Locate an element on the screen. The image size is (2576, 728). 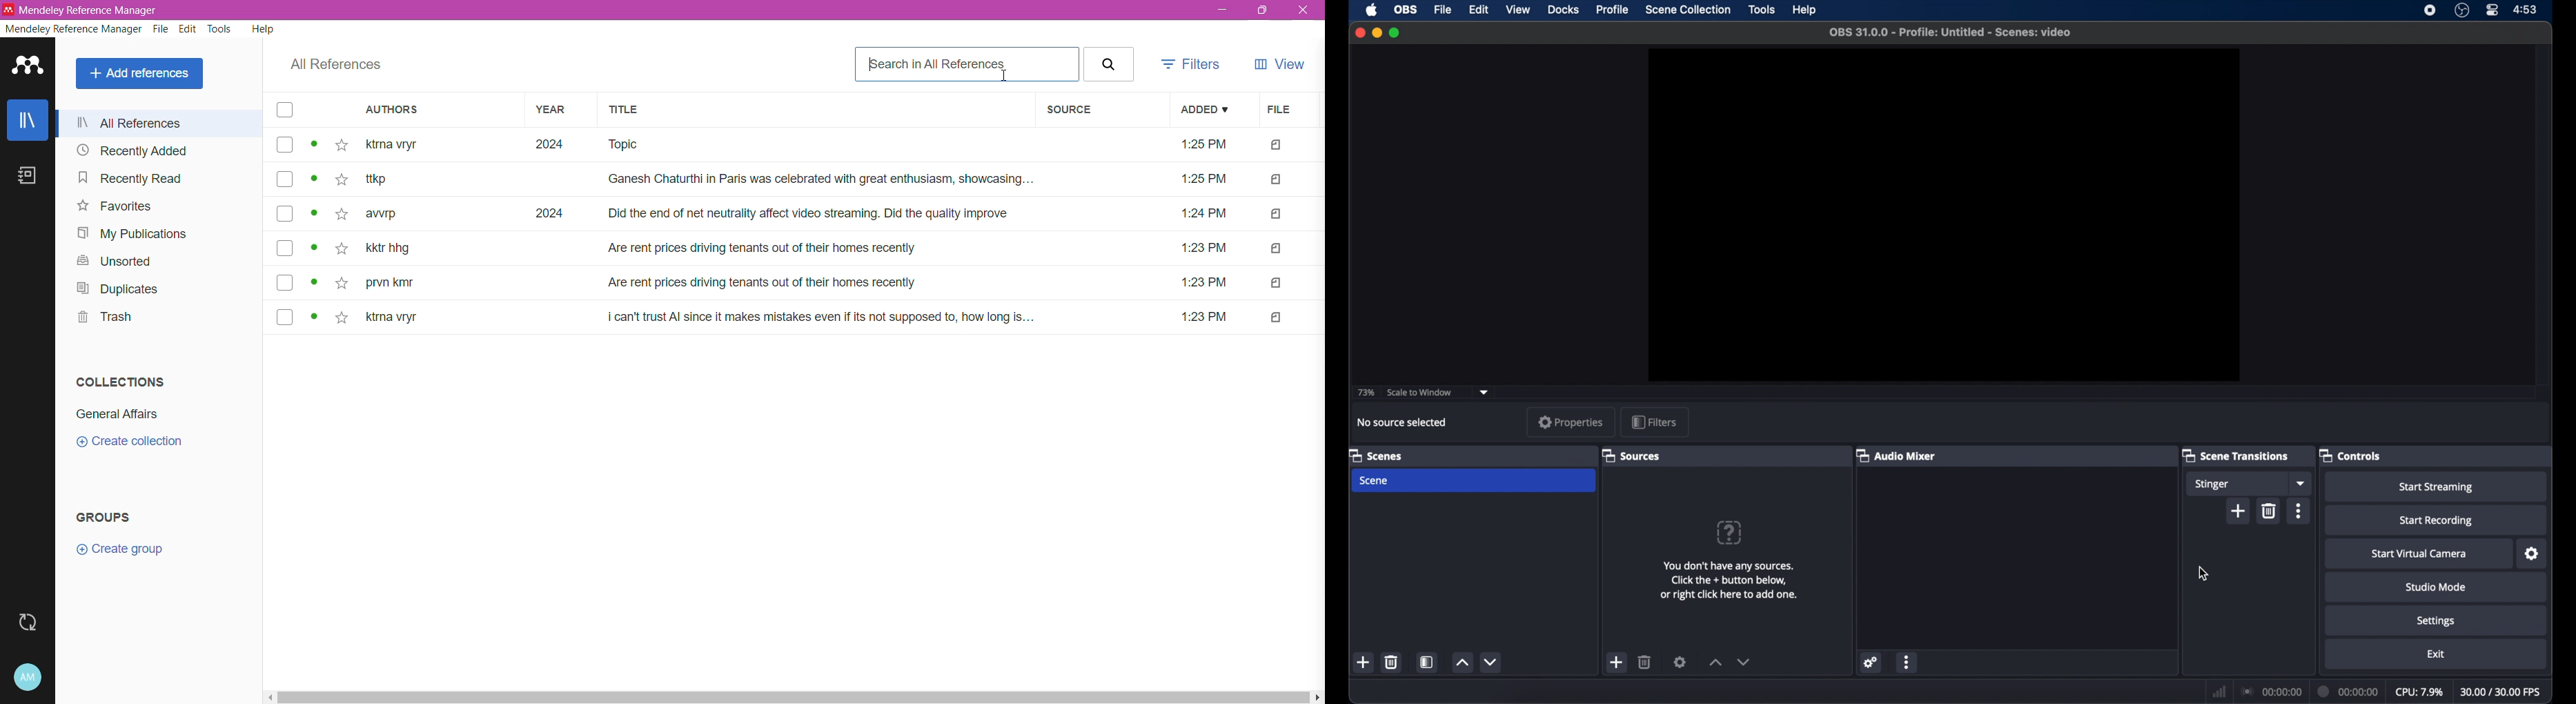
Source is located at coordinates (1099, 110).